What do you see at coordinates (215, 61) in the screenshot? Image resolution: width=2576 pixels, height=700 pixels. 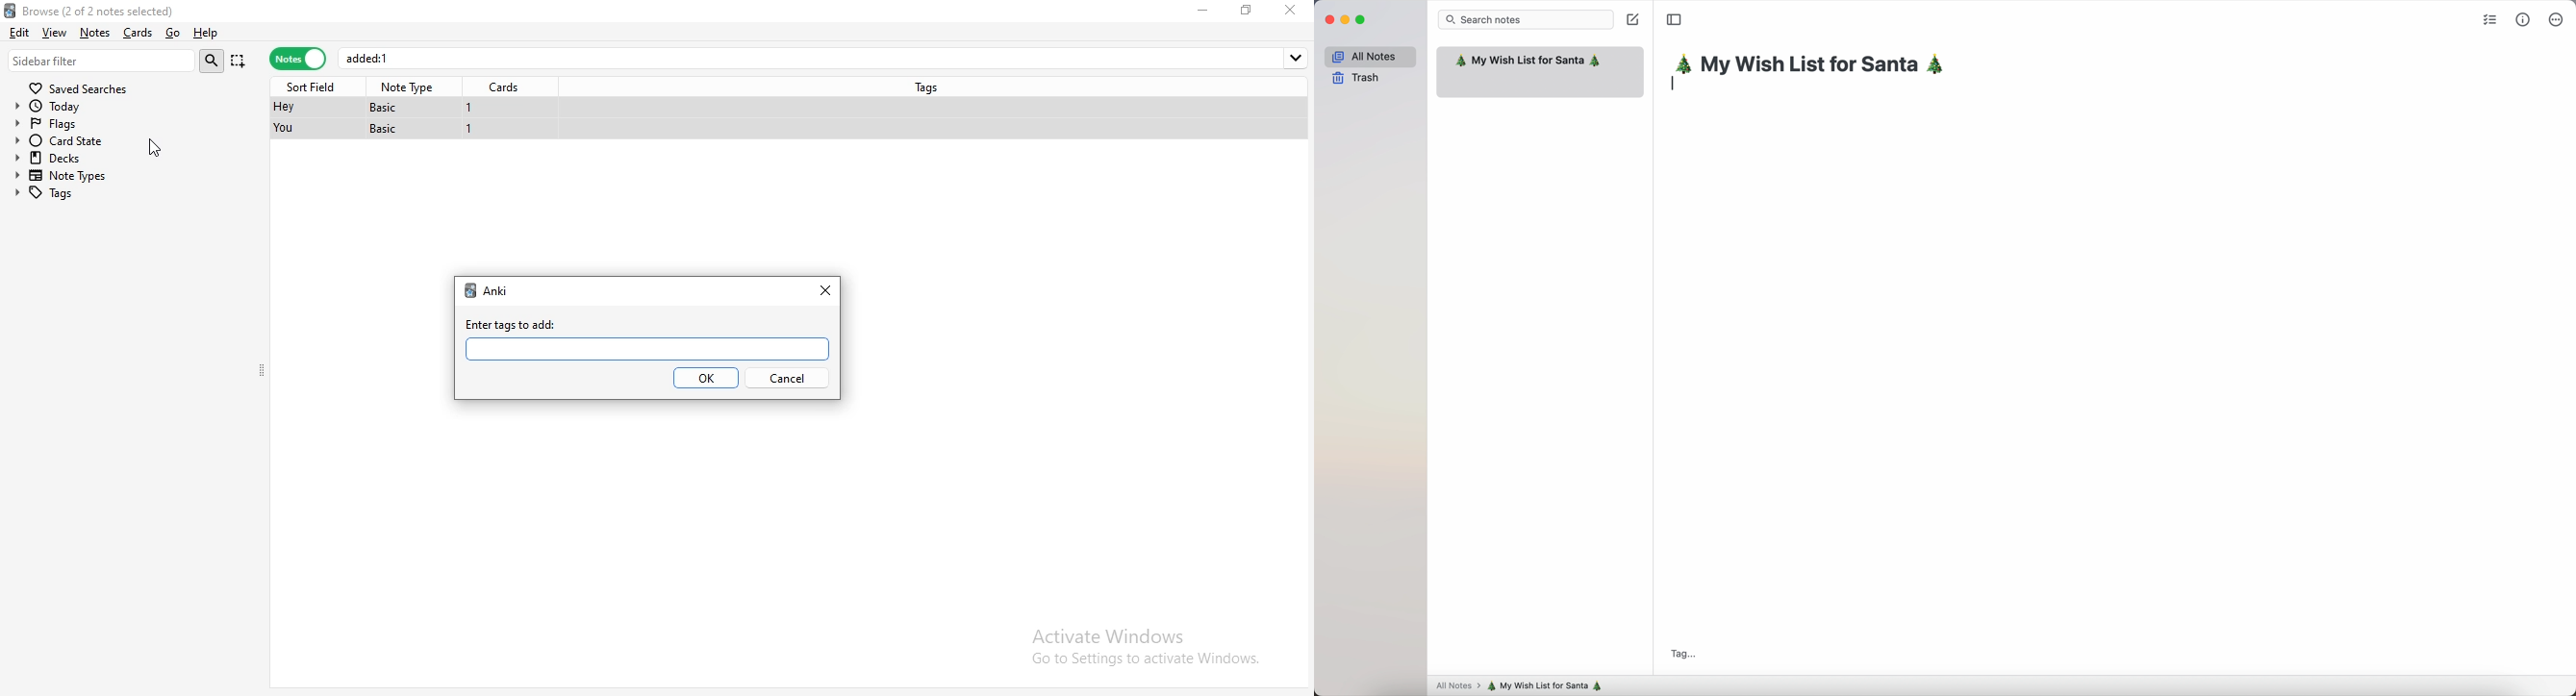 I see `search` at bounding box center [215, 61].